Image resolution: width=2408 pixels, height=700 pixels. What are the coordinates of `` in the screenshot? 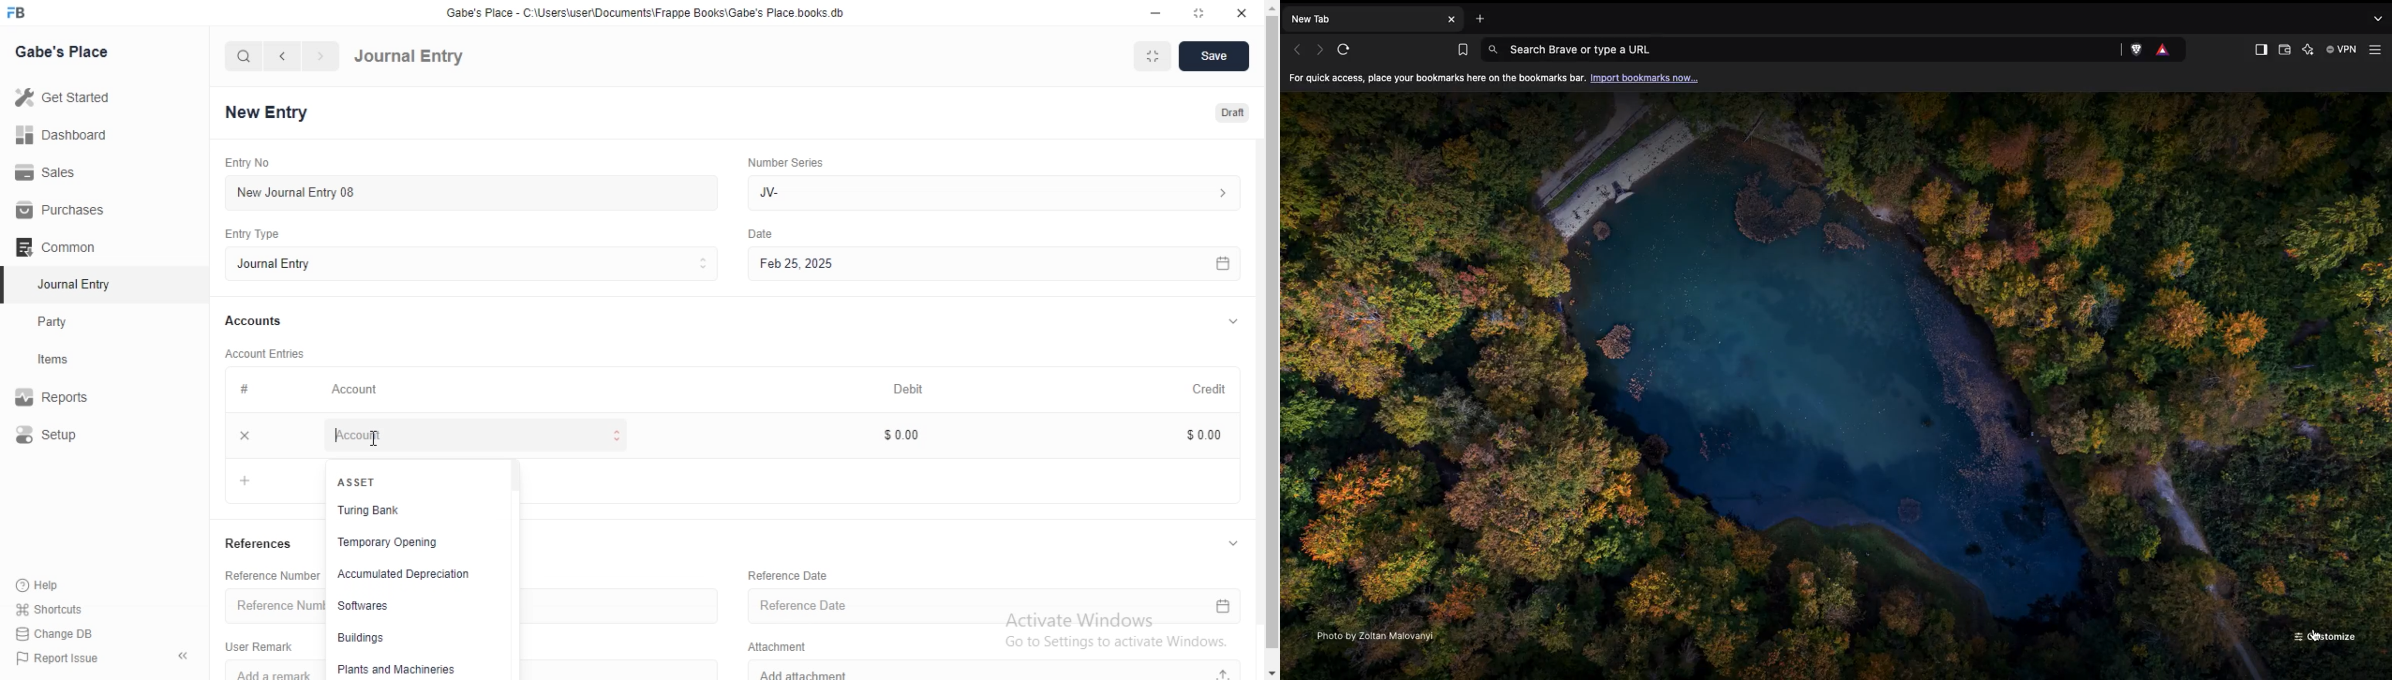 It's located at (768, 234).